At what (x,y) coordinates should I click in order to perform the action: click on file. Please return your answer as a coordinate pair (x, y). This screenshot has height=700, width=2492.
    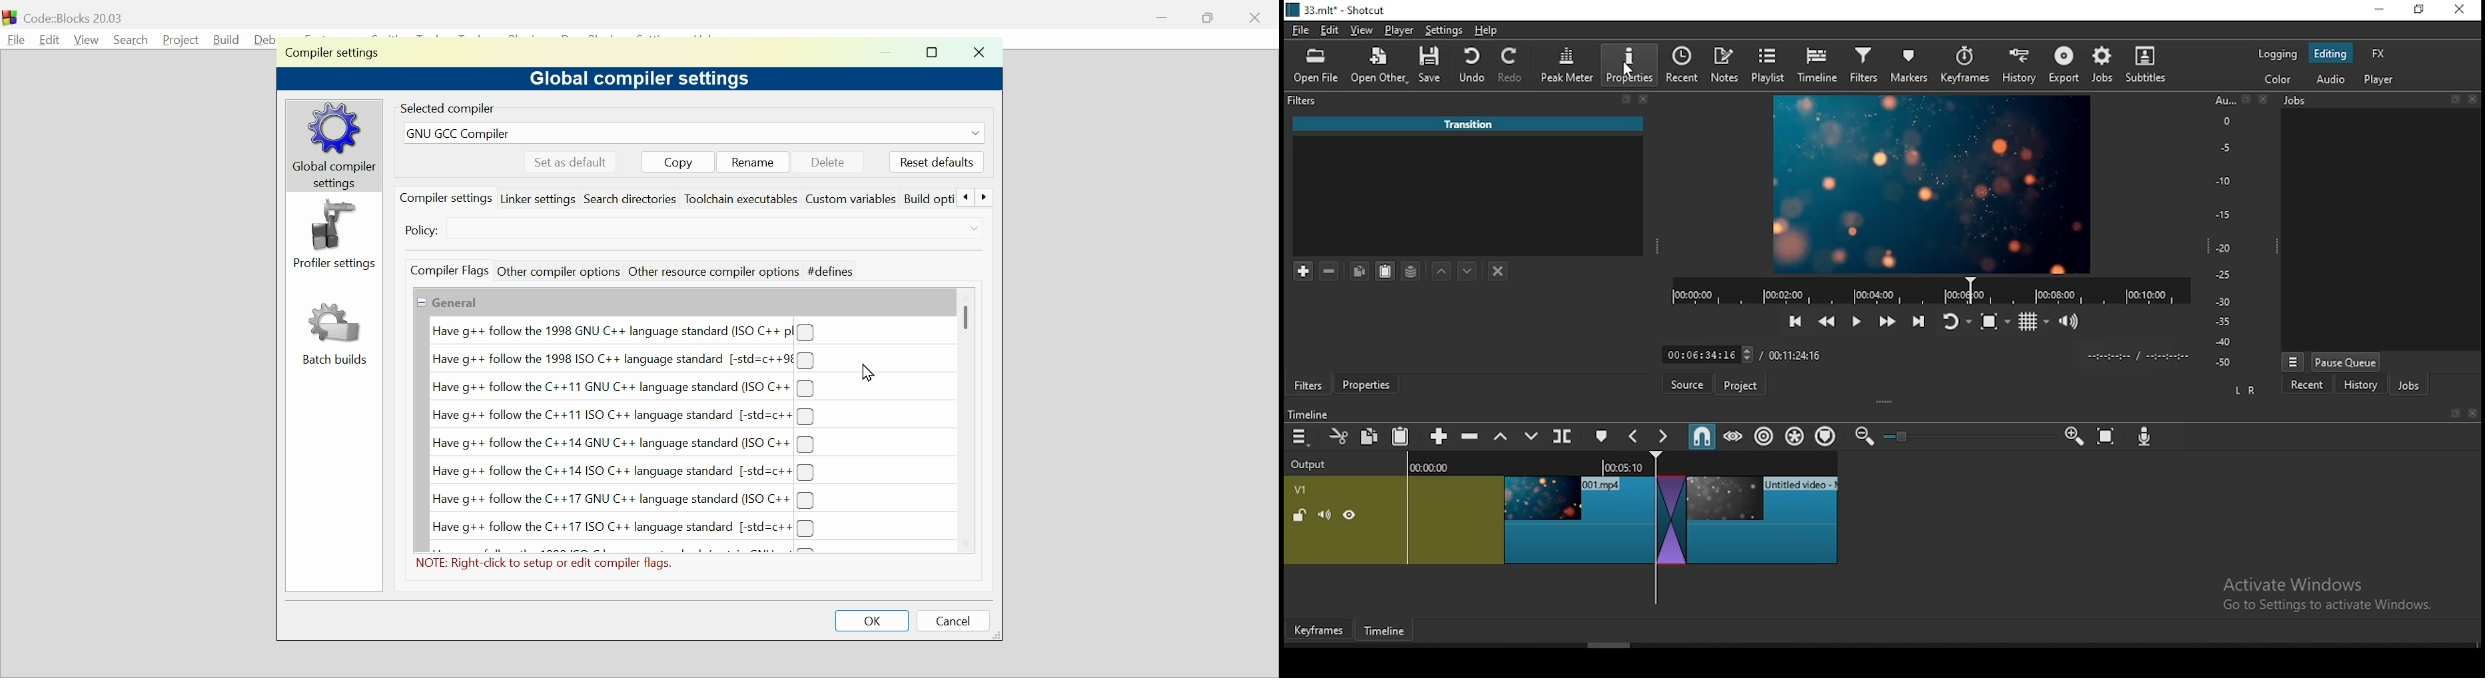
    Looking at the image, I should click on (1302, 31).